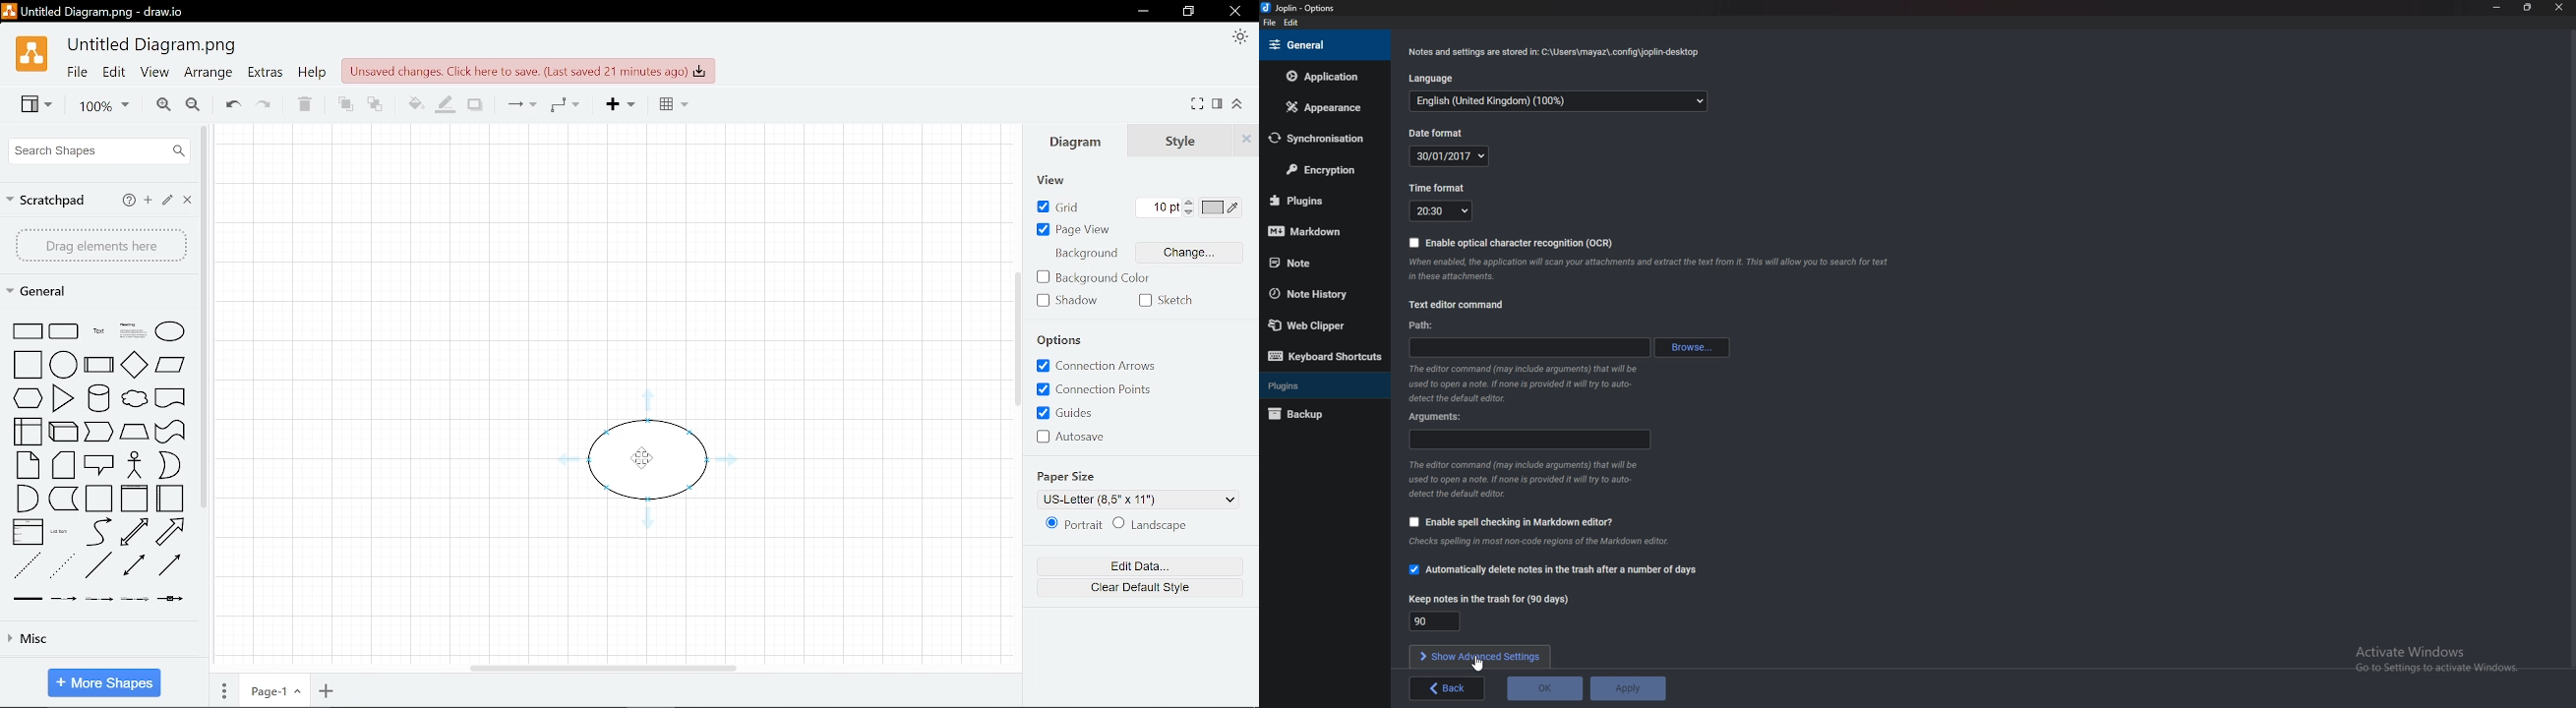 The image size is (2576, 728). I want to click on Back up, so click(1317, 416).